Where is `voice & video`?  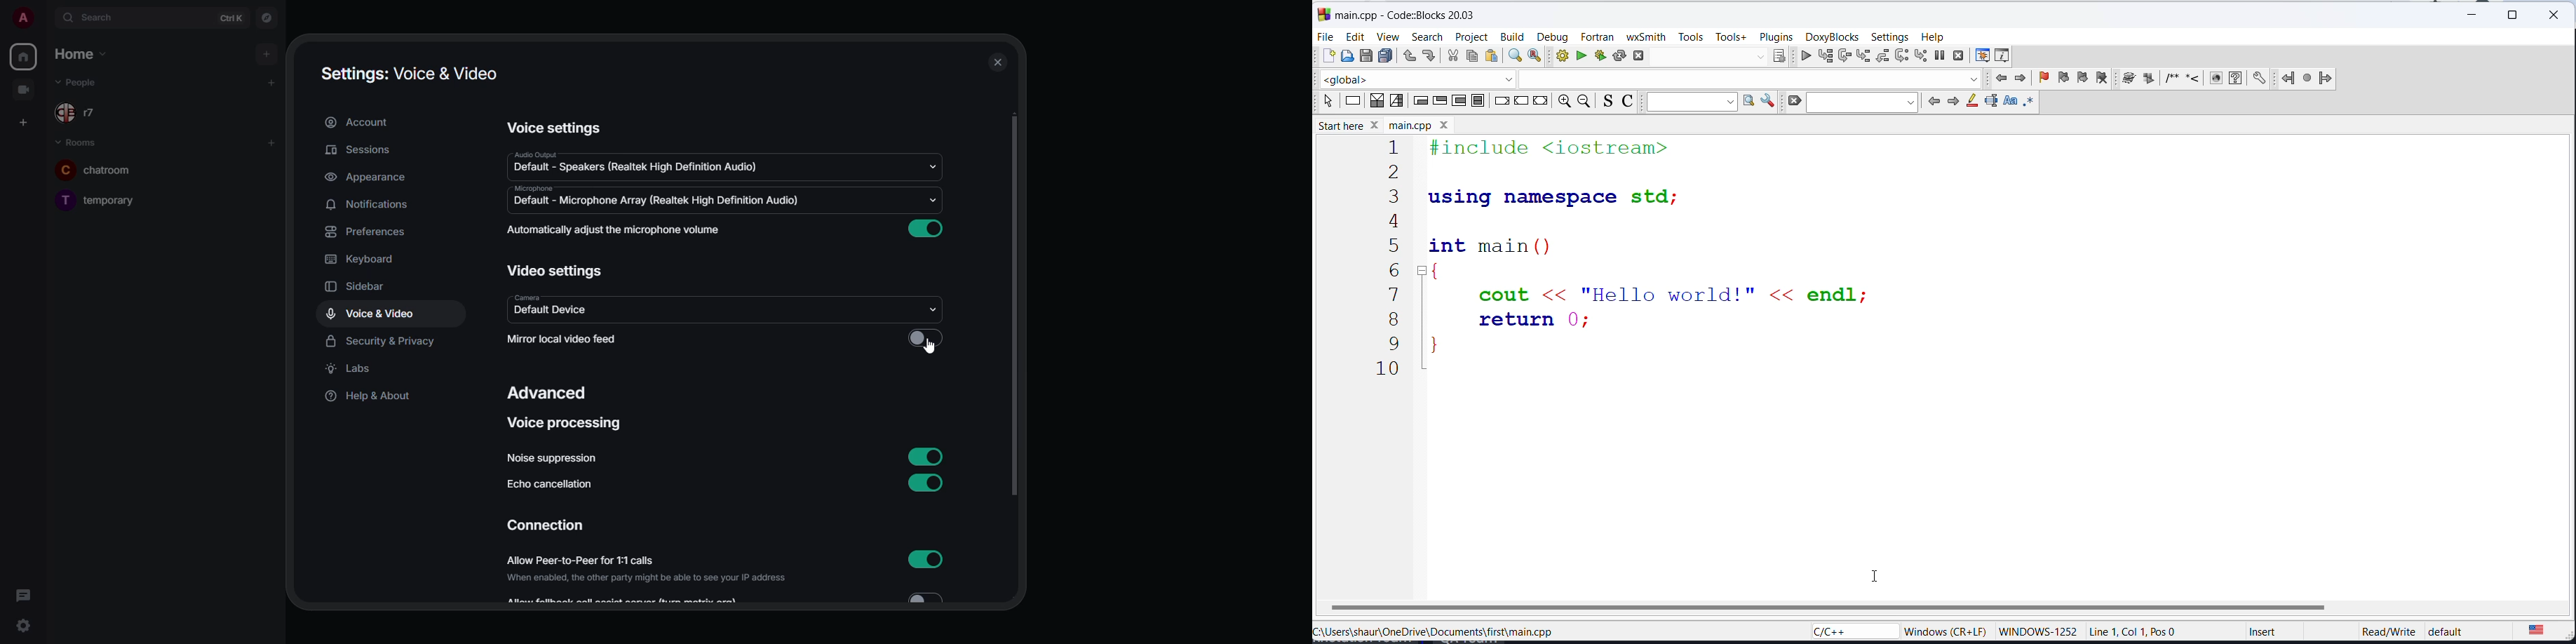 voice & video is located at coordinates (371, 315).